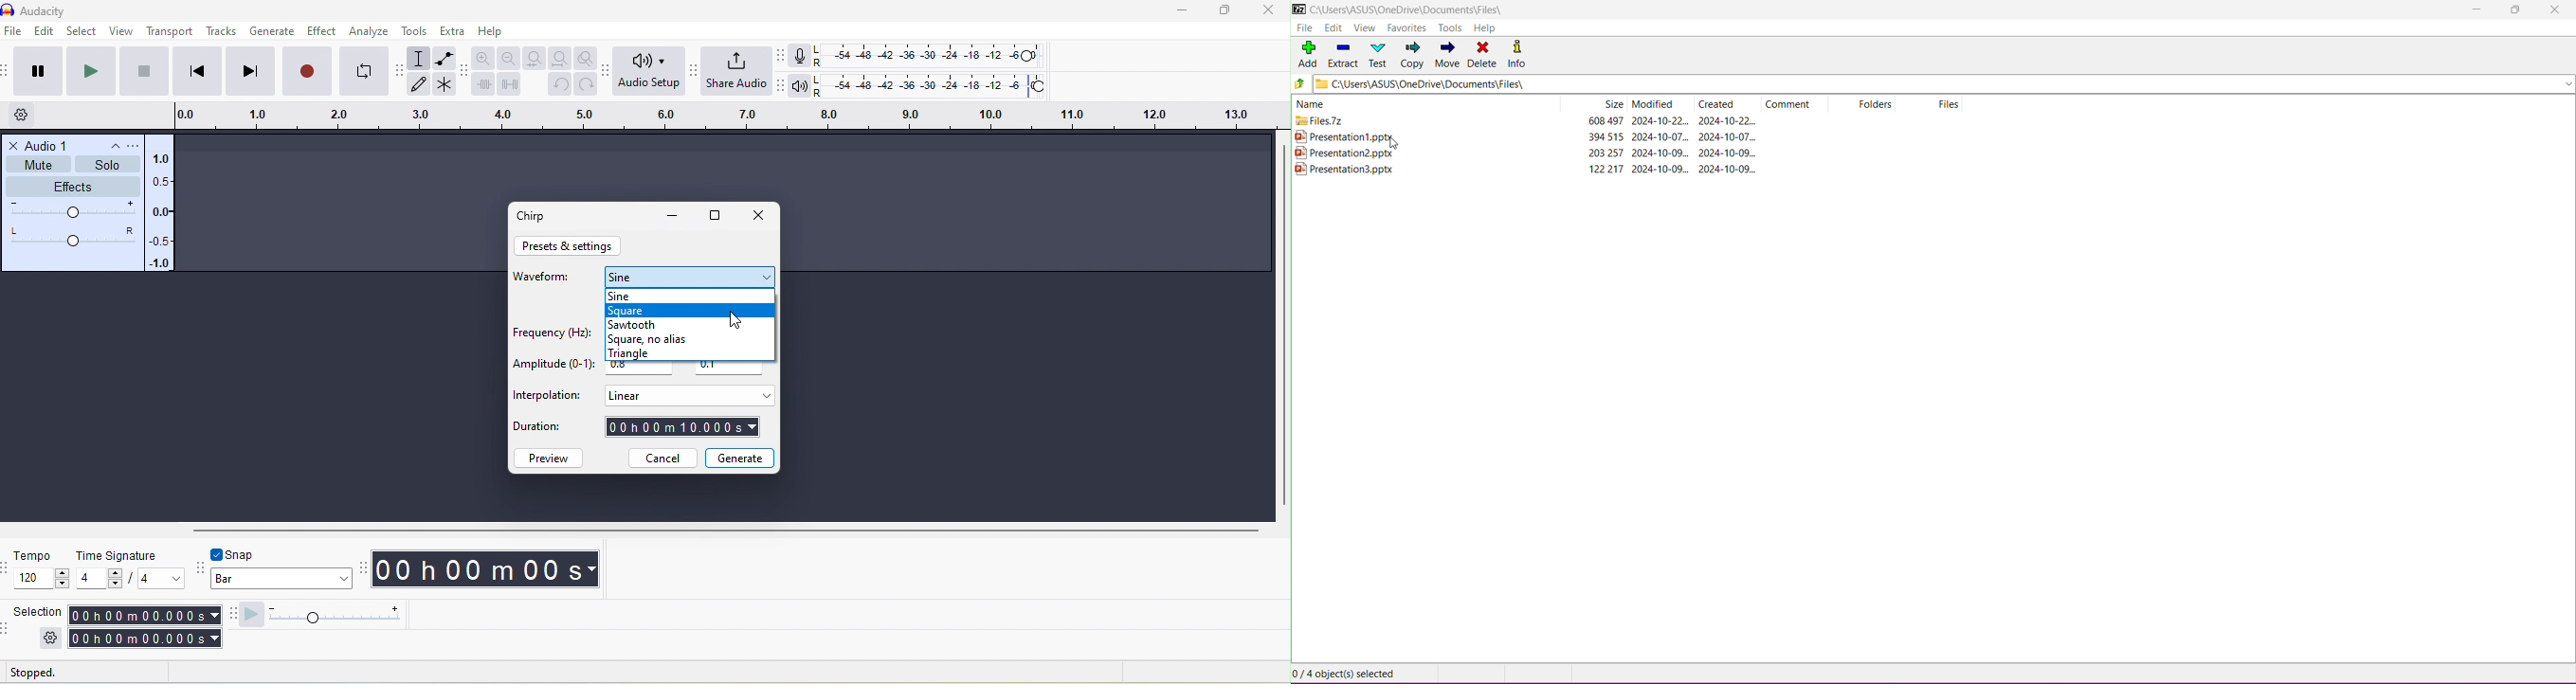 This screenshot has height=700, width=2576. What do you see at coordinates (1875, 104) in the screenshot?
I see `folders` at bounding box center [1875, 104].